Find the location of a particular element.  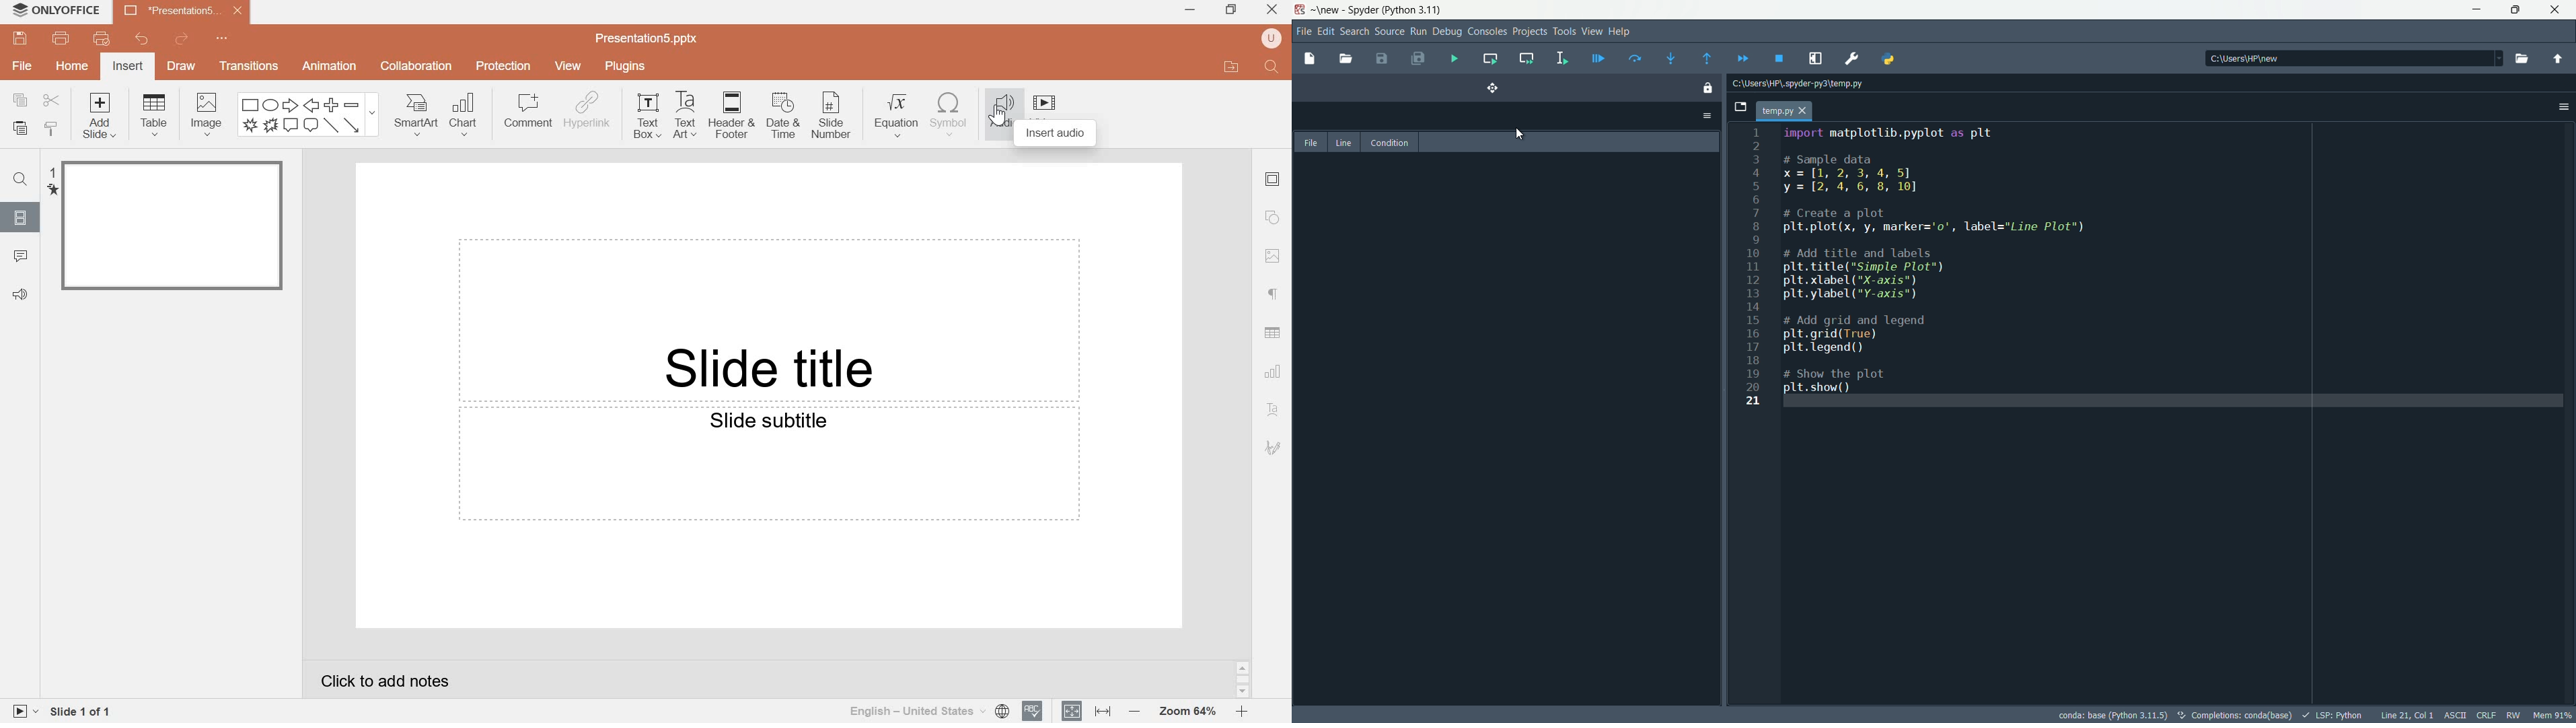

open file is located at coordinates (1345, 58).